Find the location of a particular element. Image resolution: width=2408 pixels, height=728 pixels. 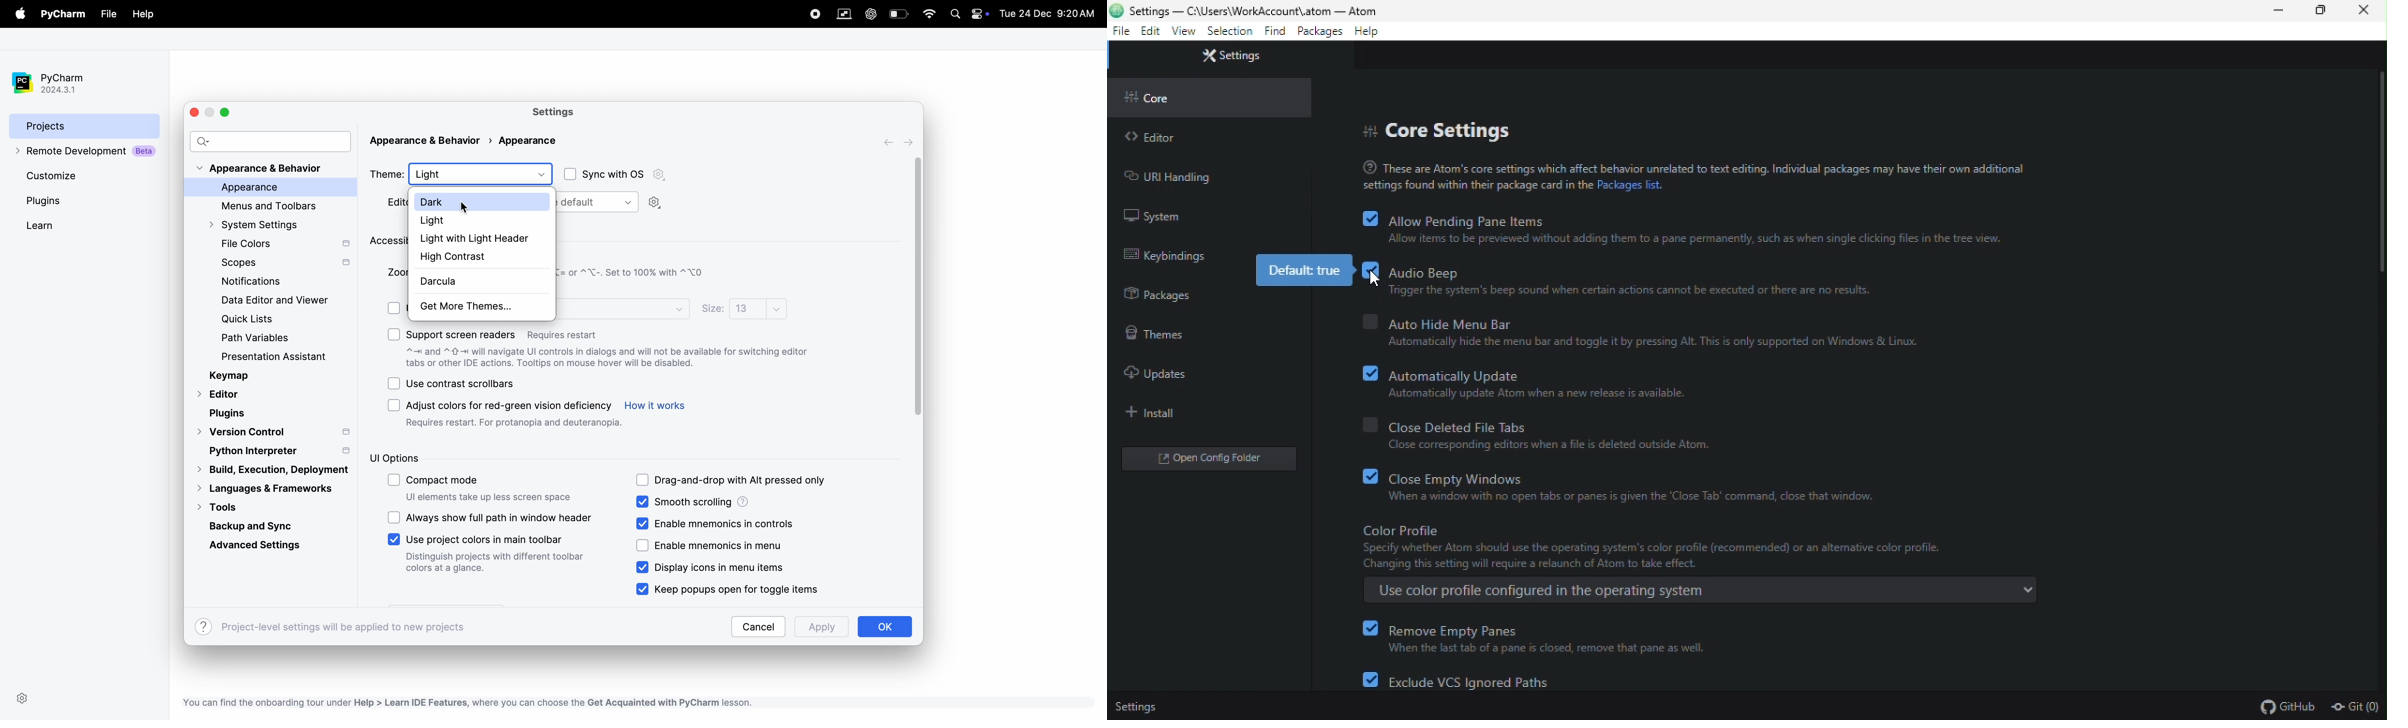

apperance is located at coordinates (526, 140).